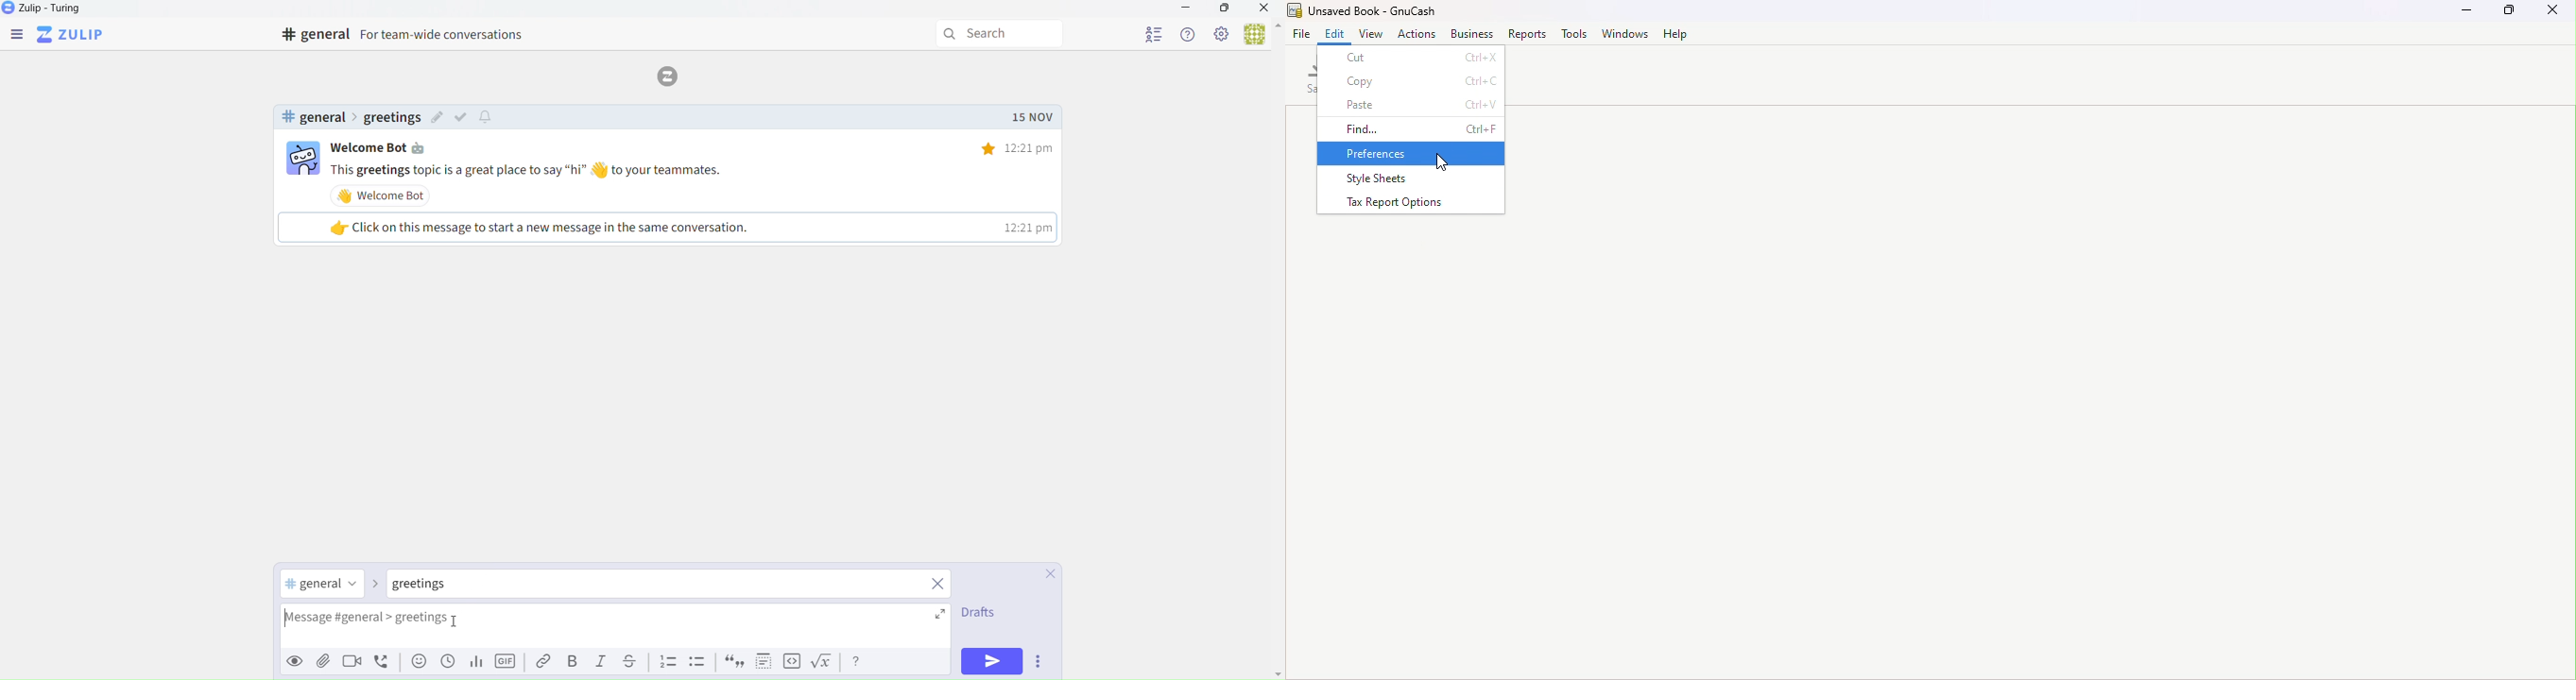 Image resolution: width=2576 pixels, height=700 pixels. I want to click on Bold, so click(573, 663).